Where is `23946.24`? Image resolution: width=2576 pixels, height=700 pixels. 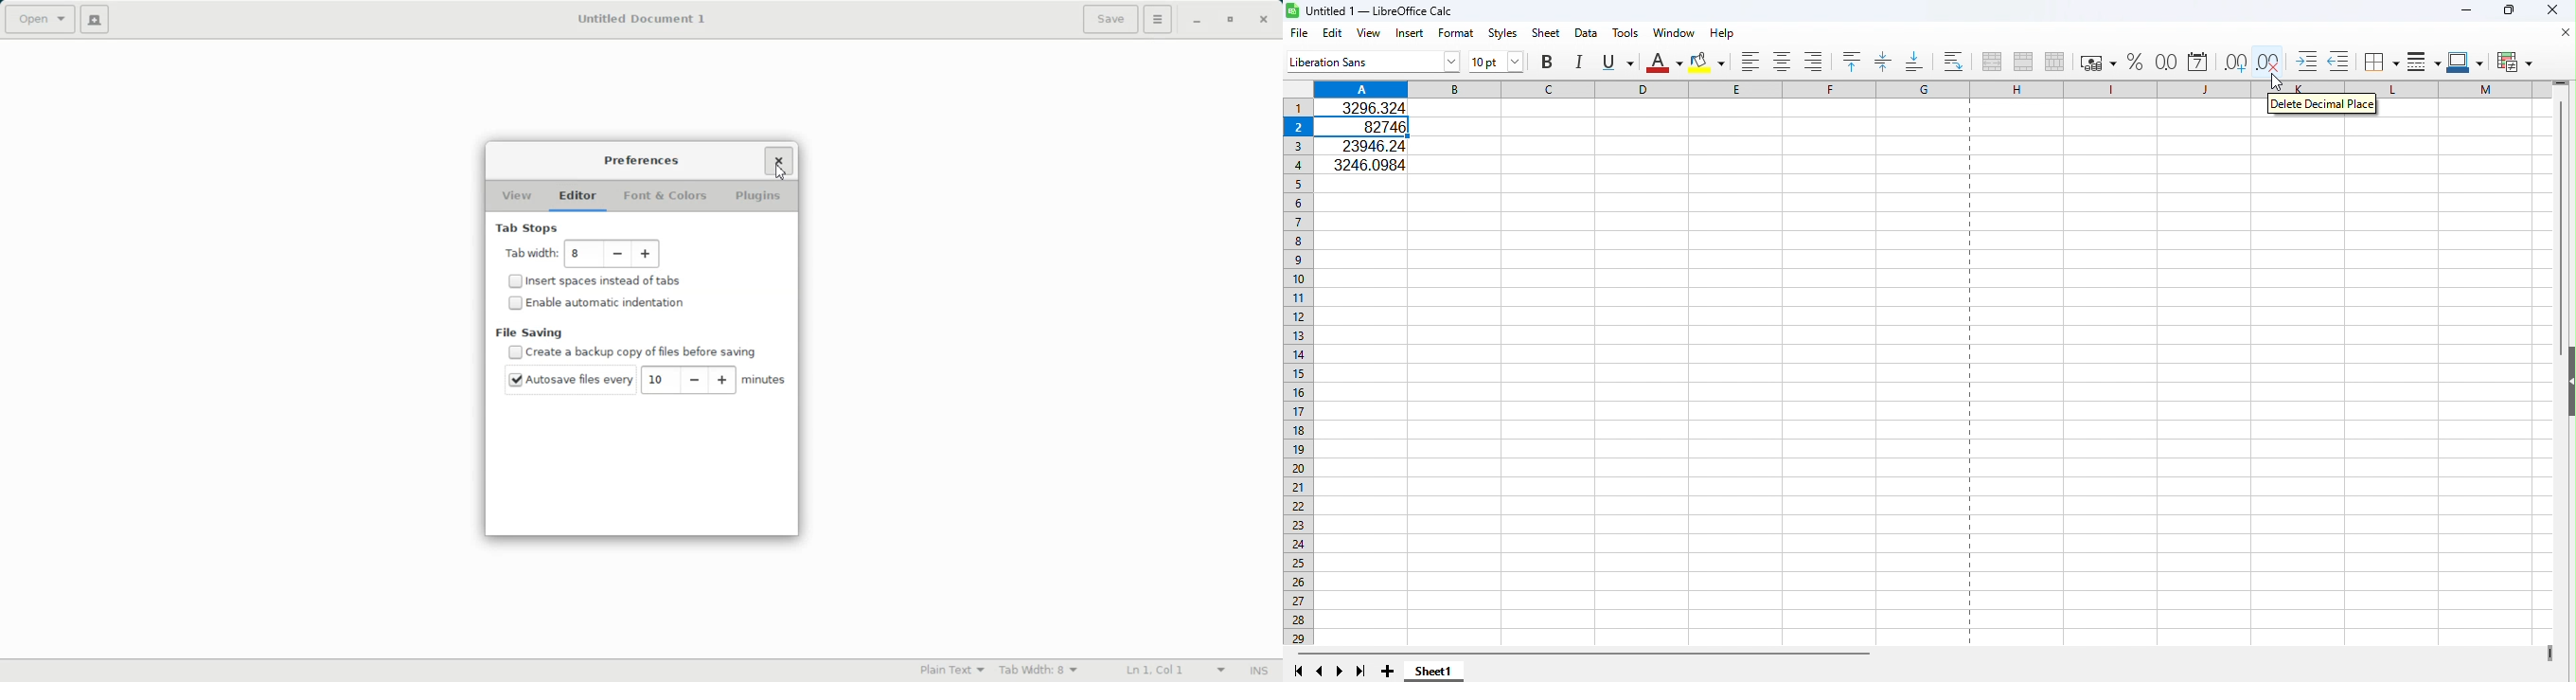 23946.24 is located at coordinates (1369, 146).